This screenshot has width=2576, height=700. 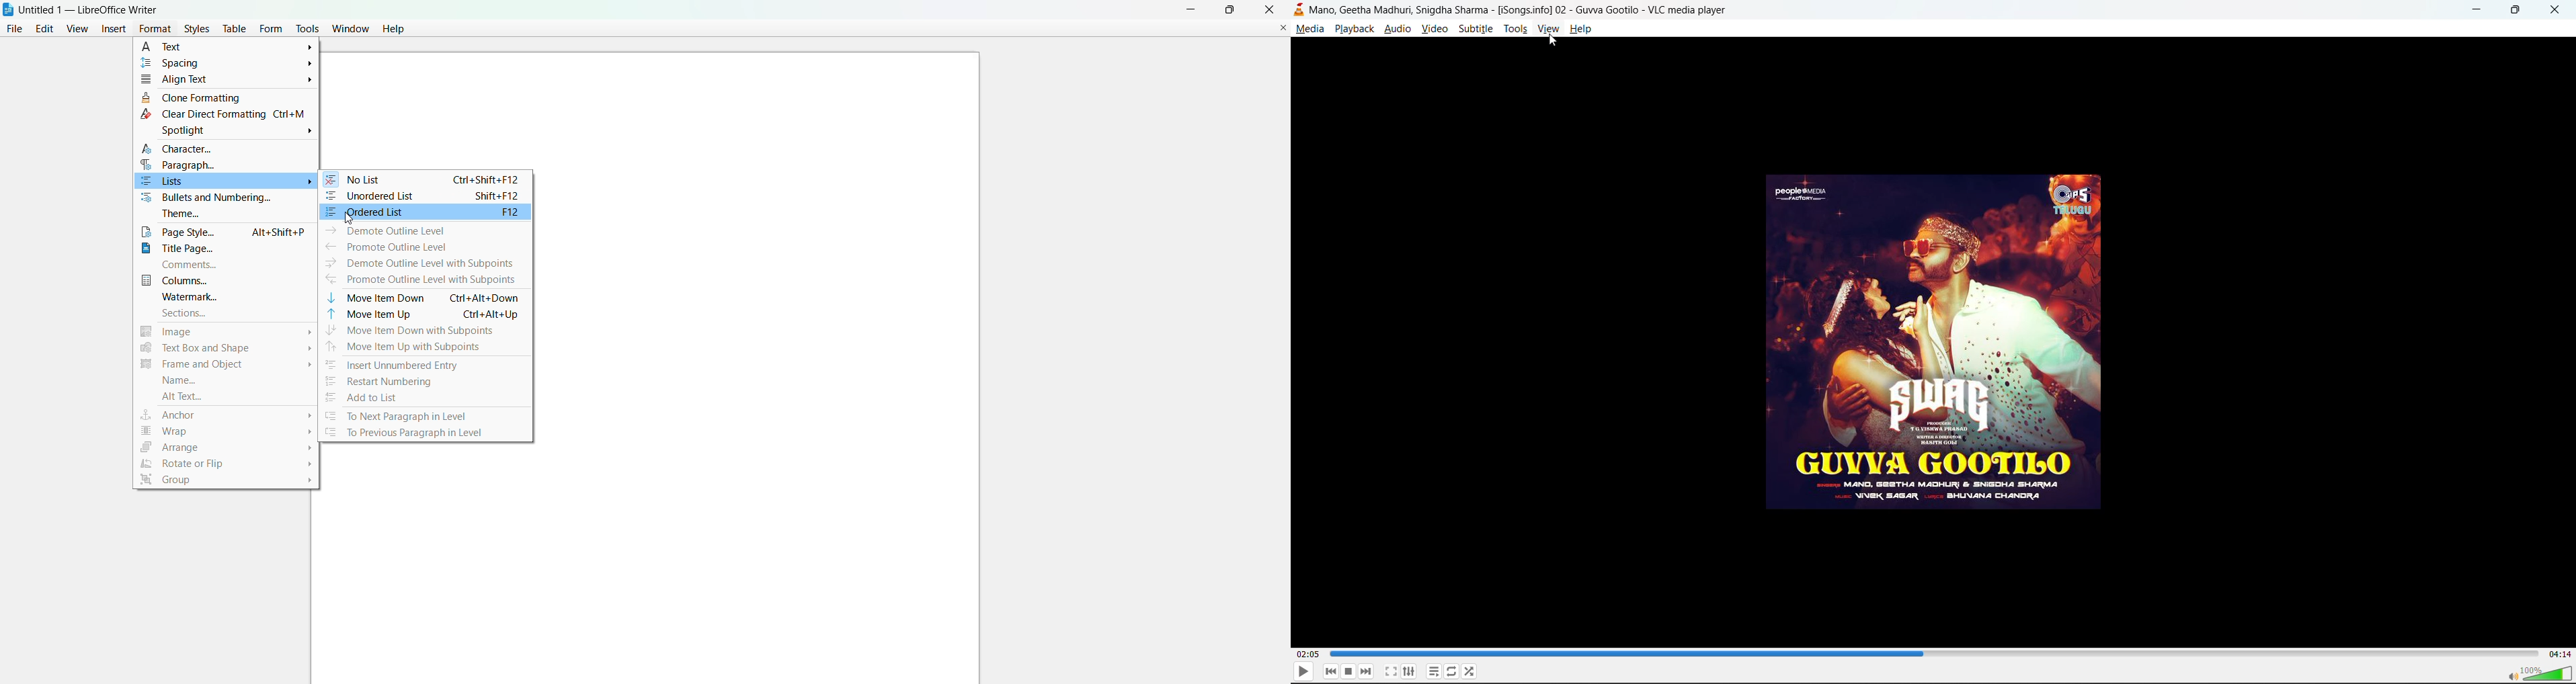 I want to click on wrap, so click(x=227, y=432).